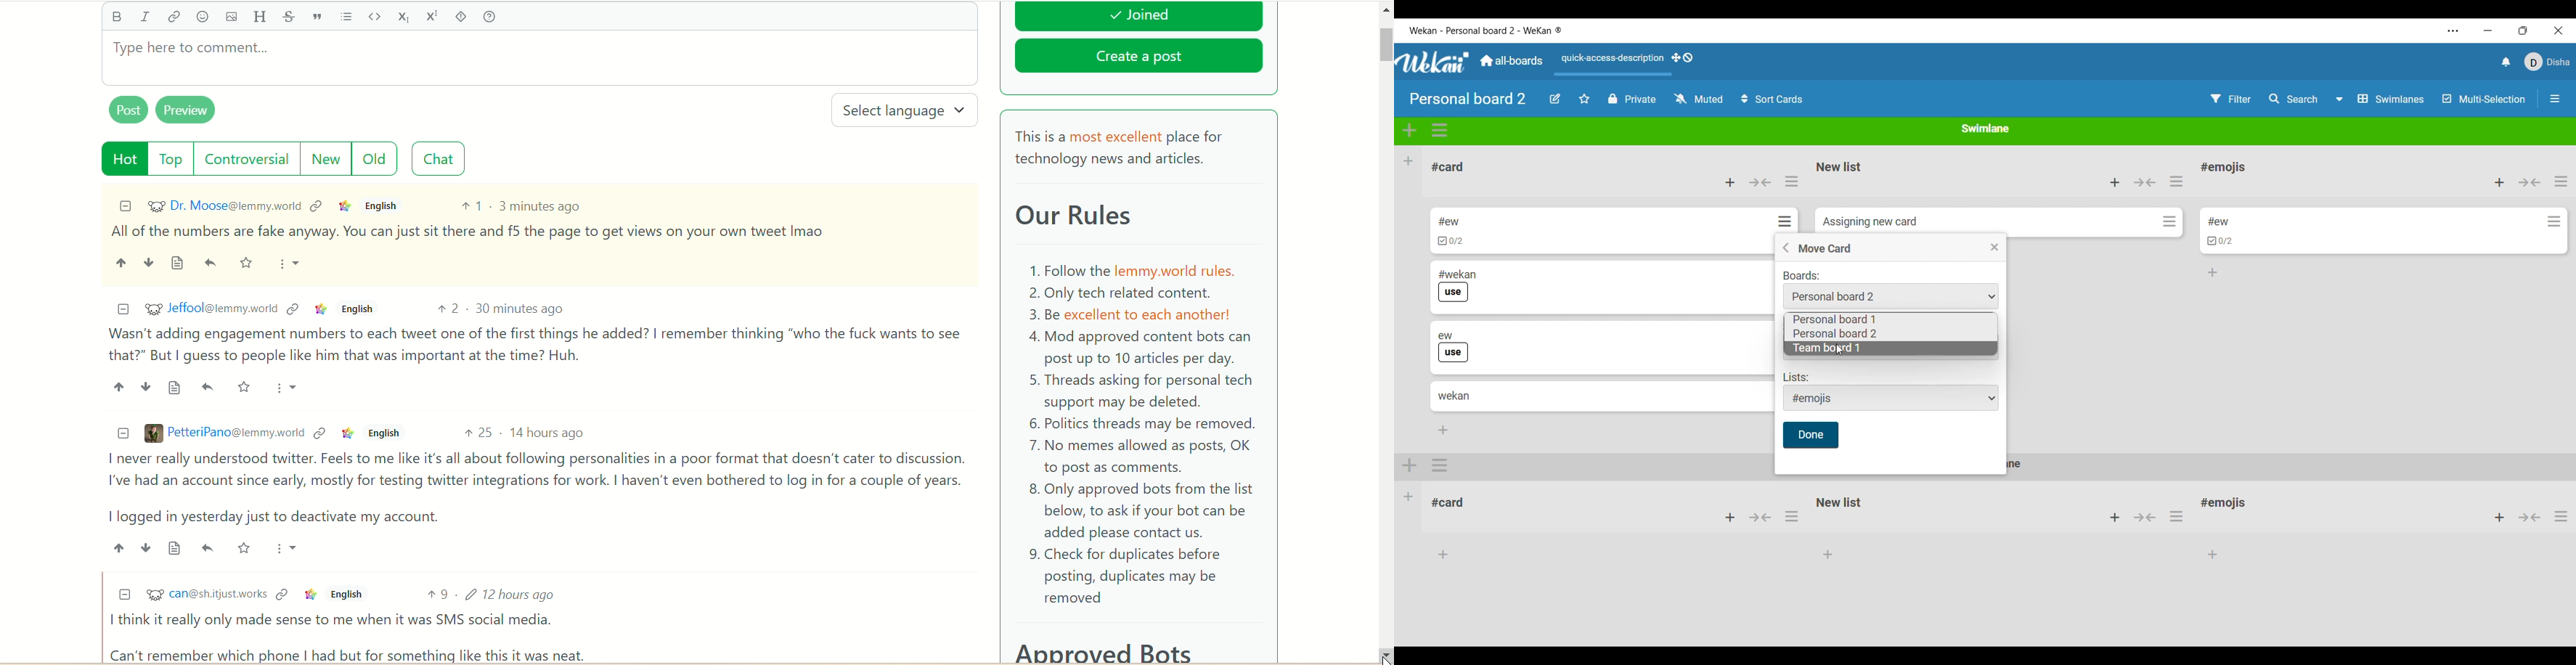 The height and width of the screenshot is (672, 2576). I want to click on Upvote , so click(118, 547).